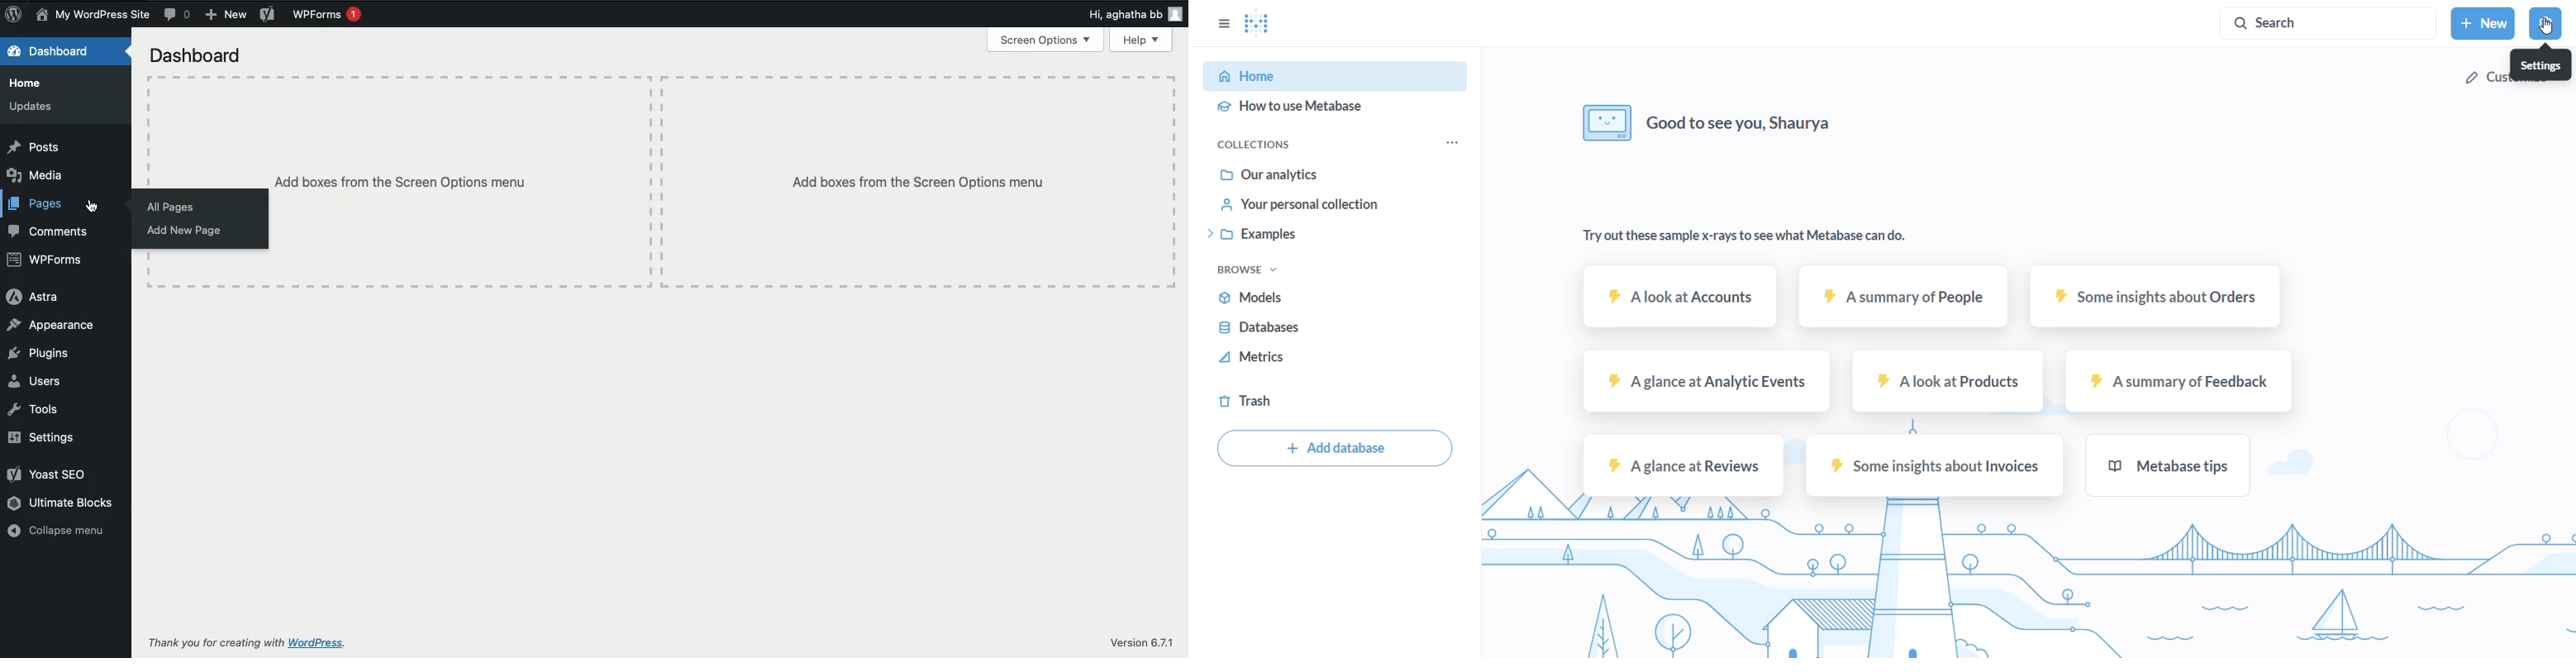  Describe the element at coordinates (1270, 300) in the screenshot. I see `models` at that location.